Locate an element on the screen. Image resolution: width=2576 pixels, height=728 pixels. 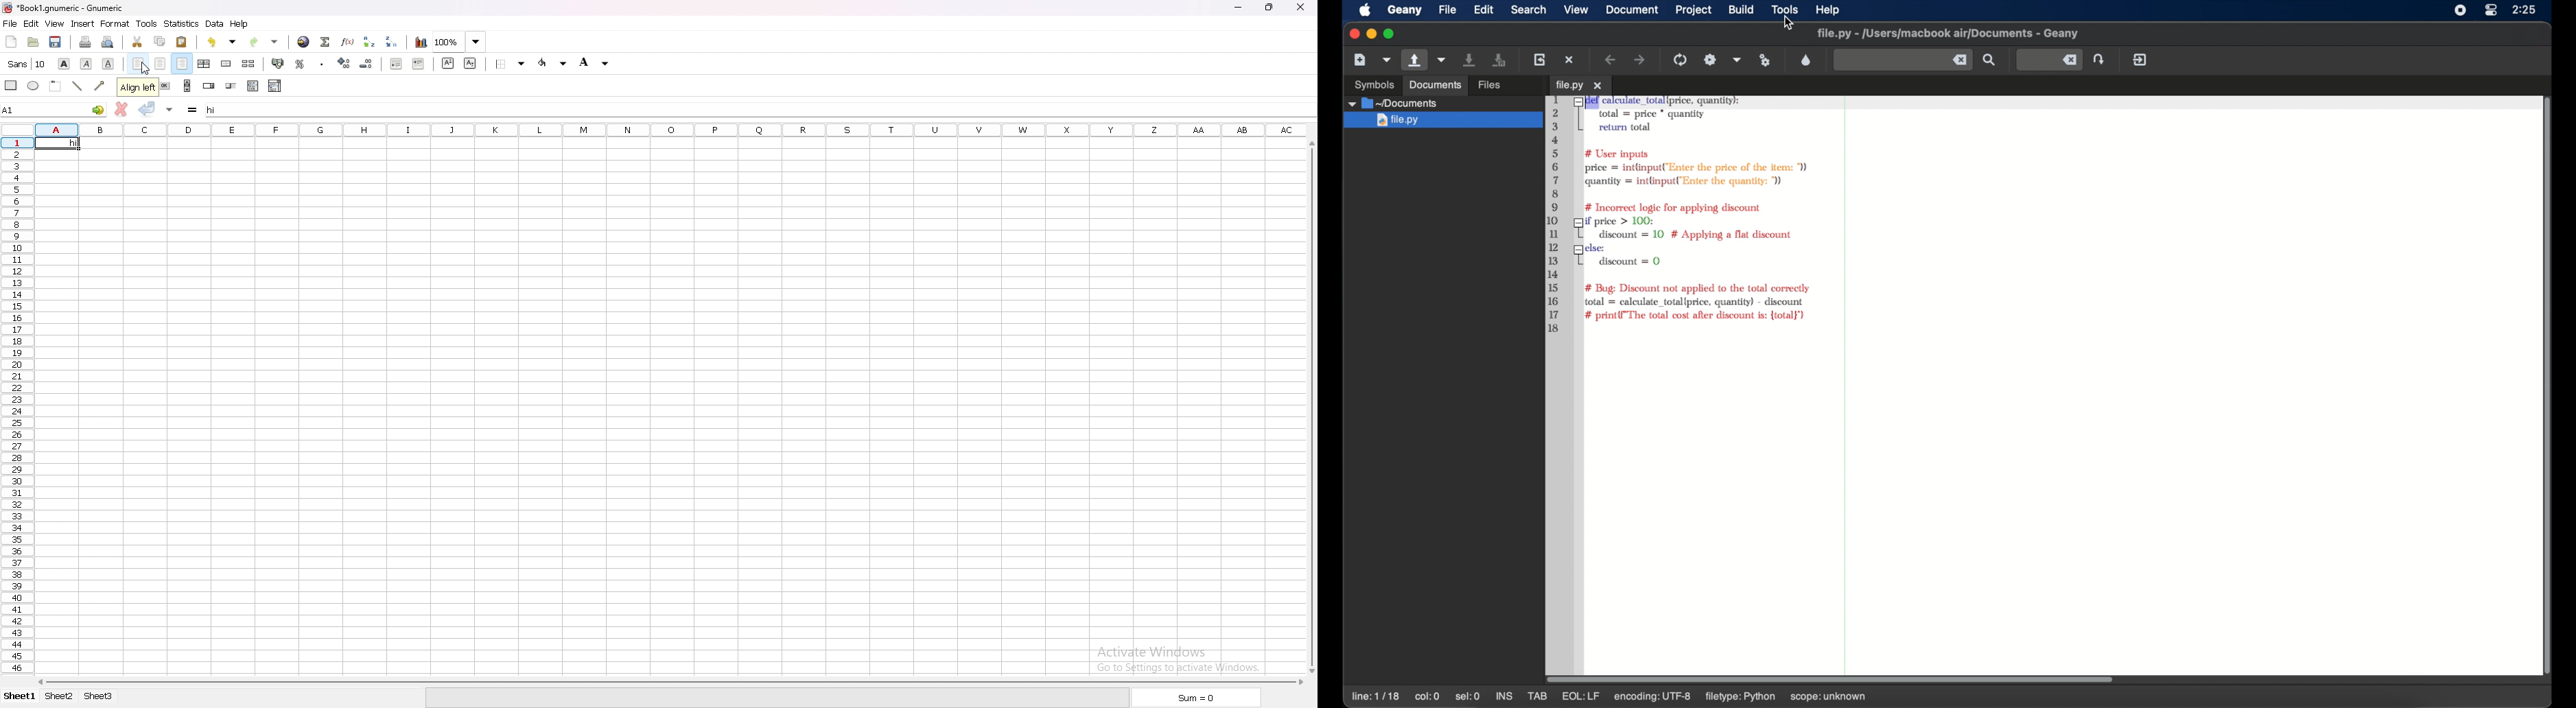
sheet 3 is located at coordinates (99, 696).